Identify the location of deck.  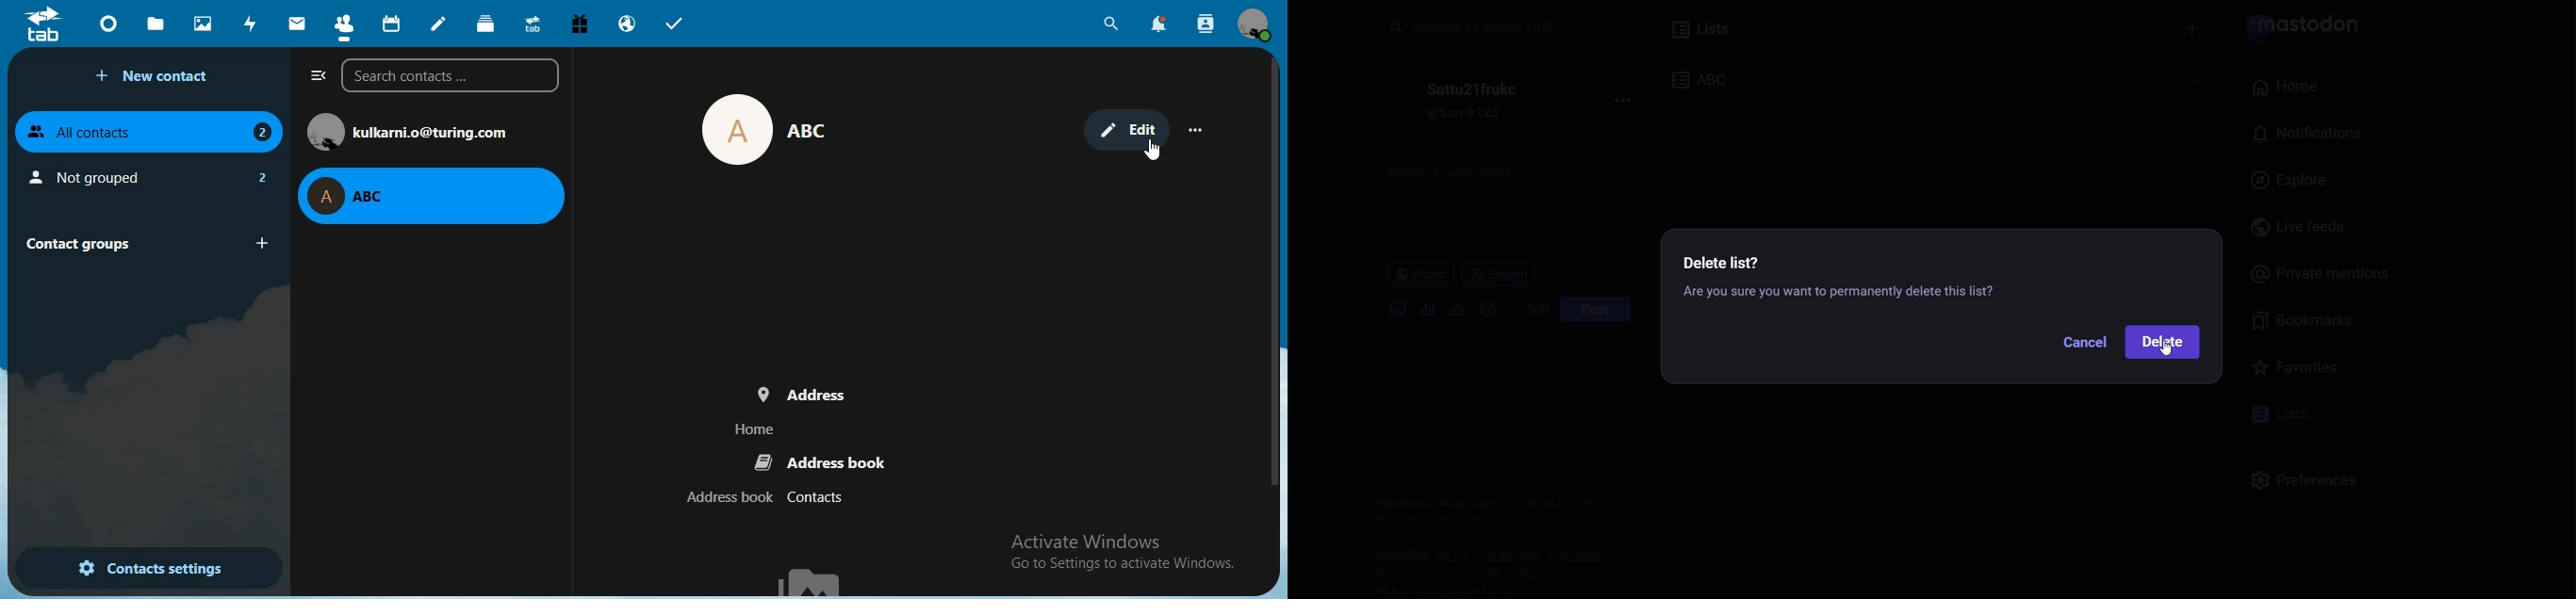
(488, 24).